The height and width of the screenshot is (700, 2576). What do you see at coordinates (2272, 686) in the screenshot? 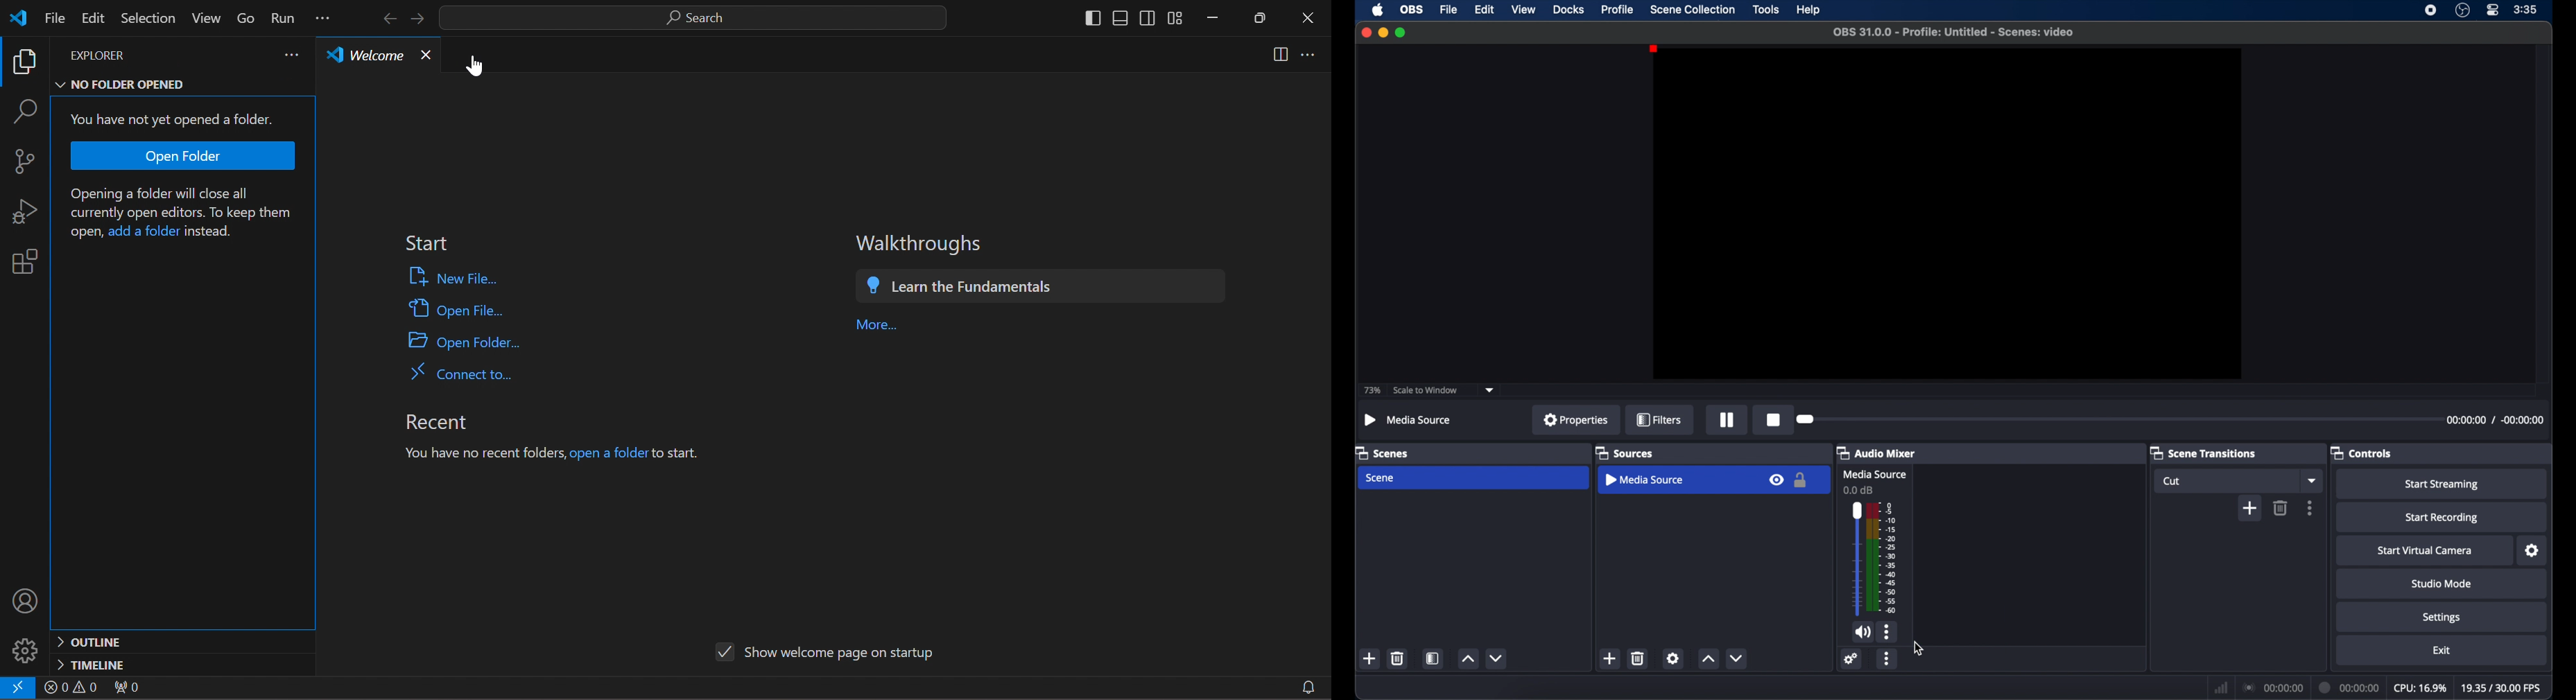
I see `connection` at bounding box center [2272, 686].